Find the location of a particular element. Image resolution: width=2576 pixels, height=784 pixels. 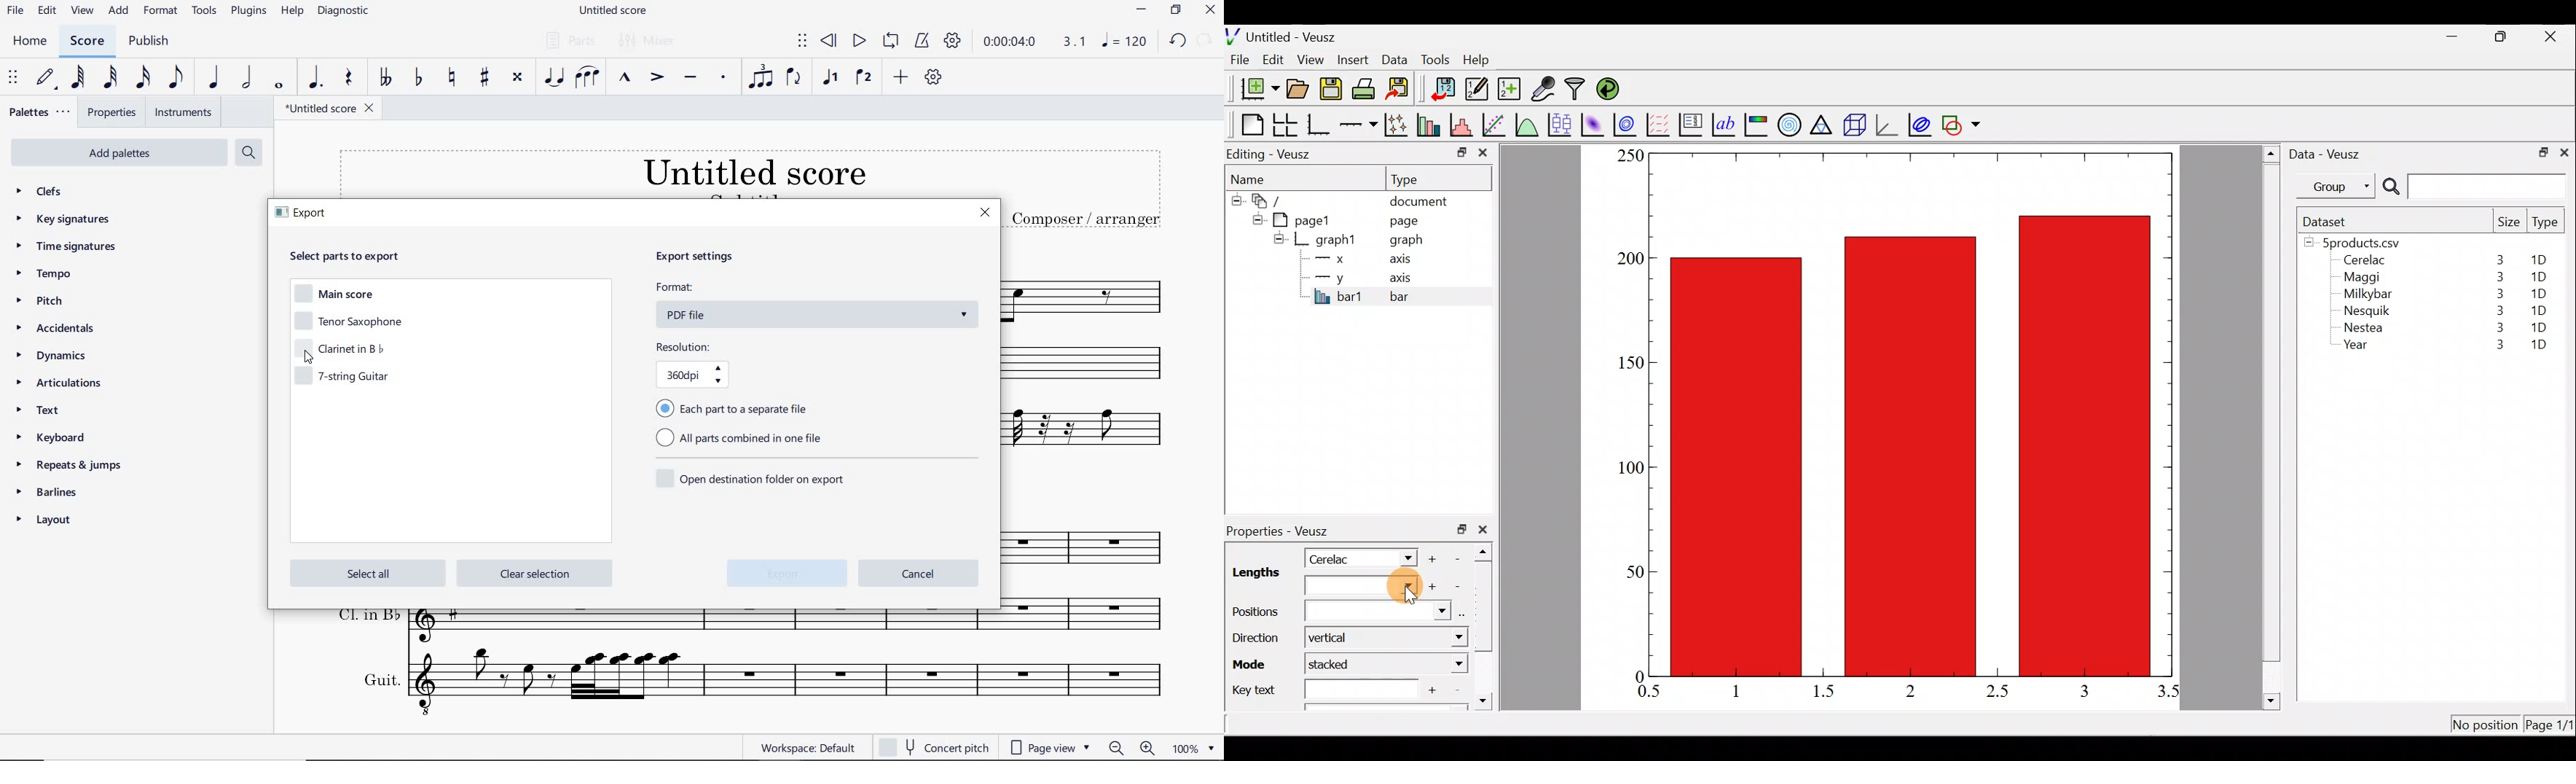

Clarinet in b is located at coordinates (1094, 364).